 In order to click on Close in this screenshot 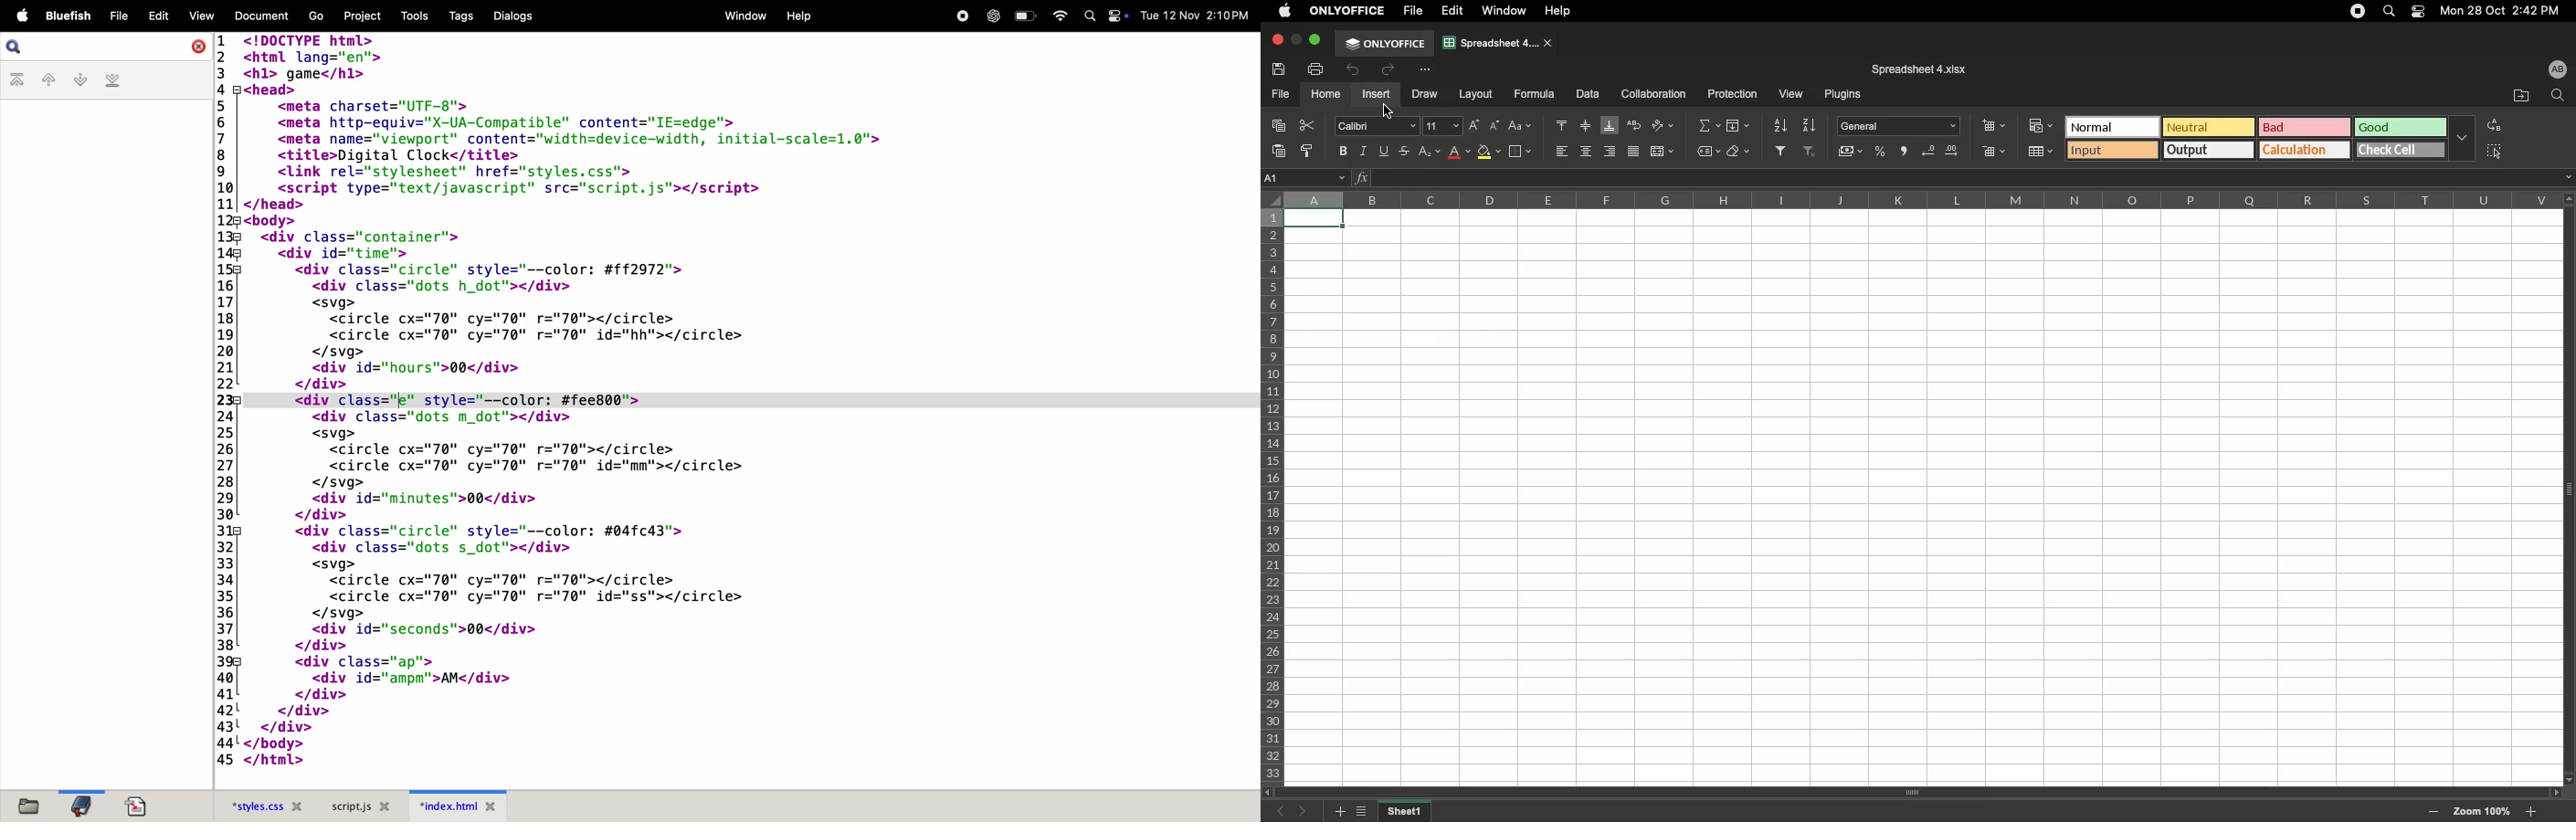, I will do `click(1276, 40)`.